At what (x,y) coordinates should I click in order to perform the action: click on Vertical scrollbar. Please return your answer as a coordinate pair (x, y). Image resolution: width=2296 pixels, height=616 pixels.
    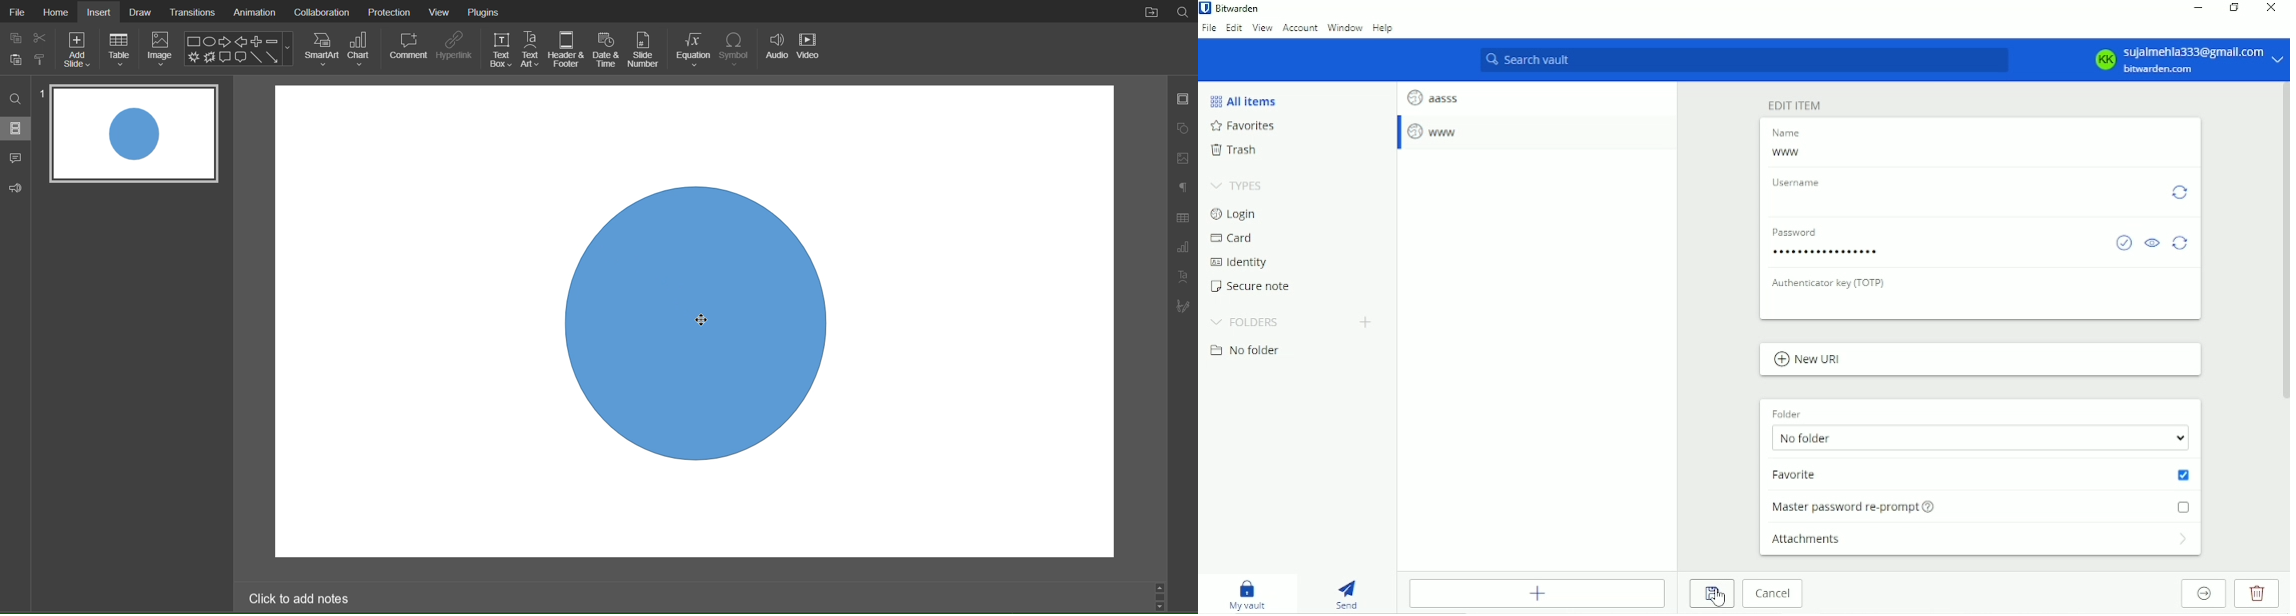
    Looking at the image, I should click on (2283, 244).